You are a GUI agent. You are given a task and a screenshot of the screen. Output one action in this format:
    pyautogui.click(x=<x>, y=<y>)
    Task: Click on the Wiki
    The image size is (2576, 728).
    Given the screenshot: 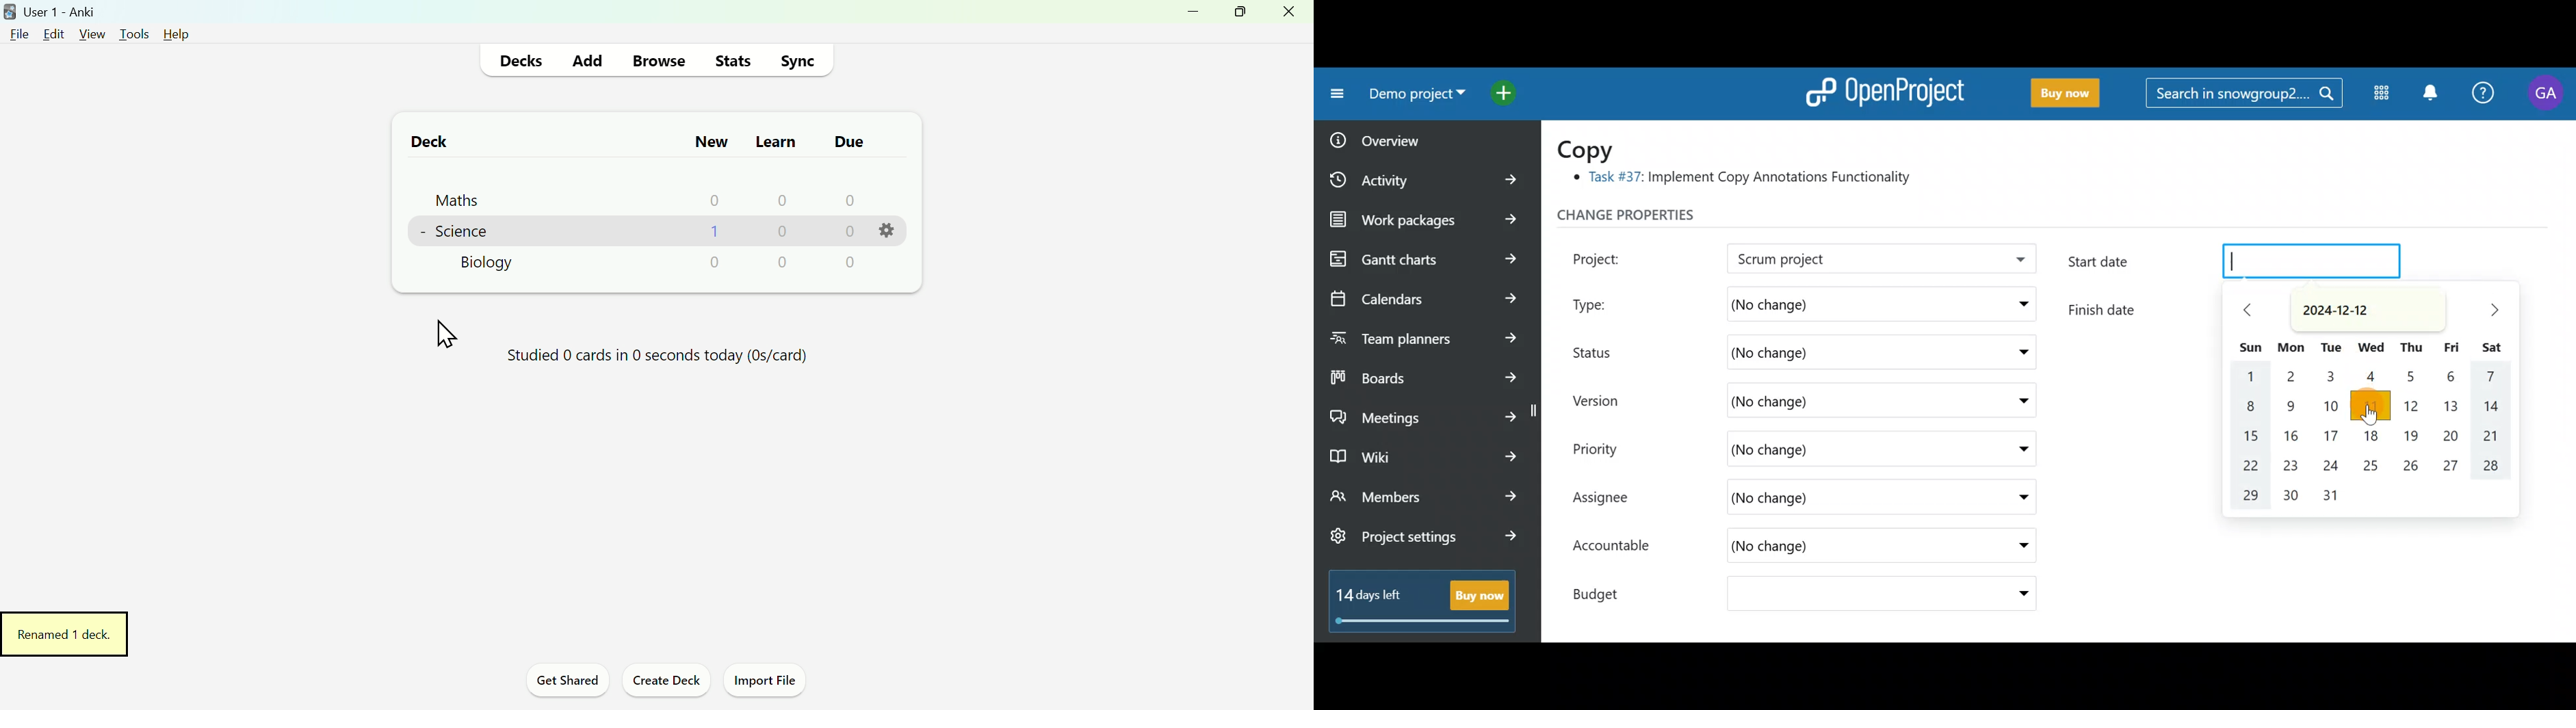 What is the action you would take?
    pyautogui.click(x=1421, y=453)
    